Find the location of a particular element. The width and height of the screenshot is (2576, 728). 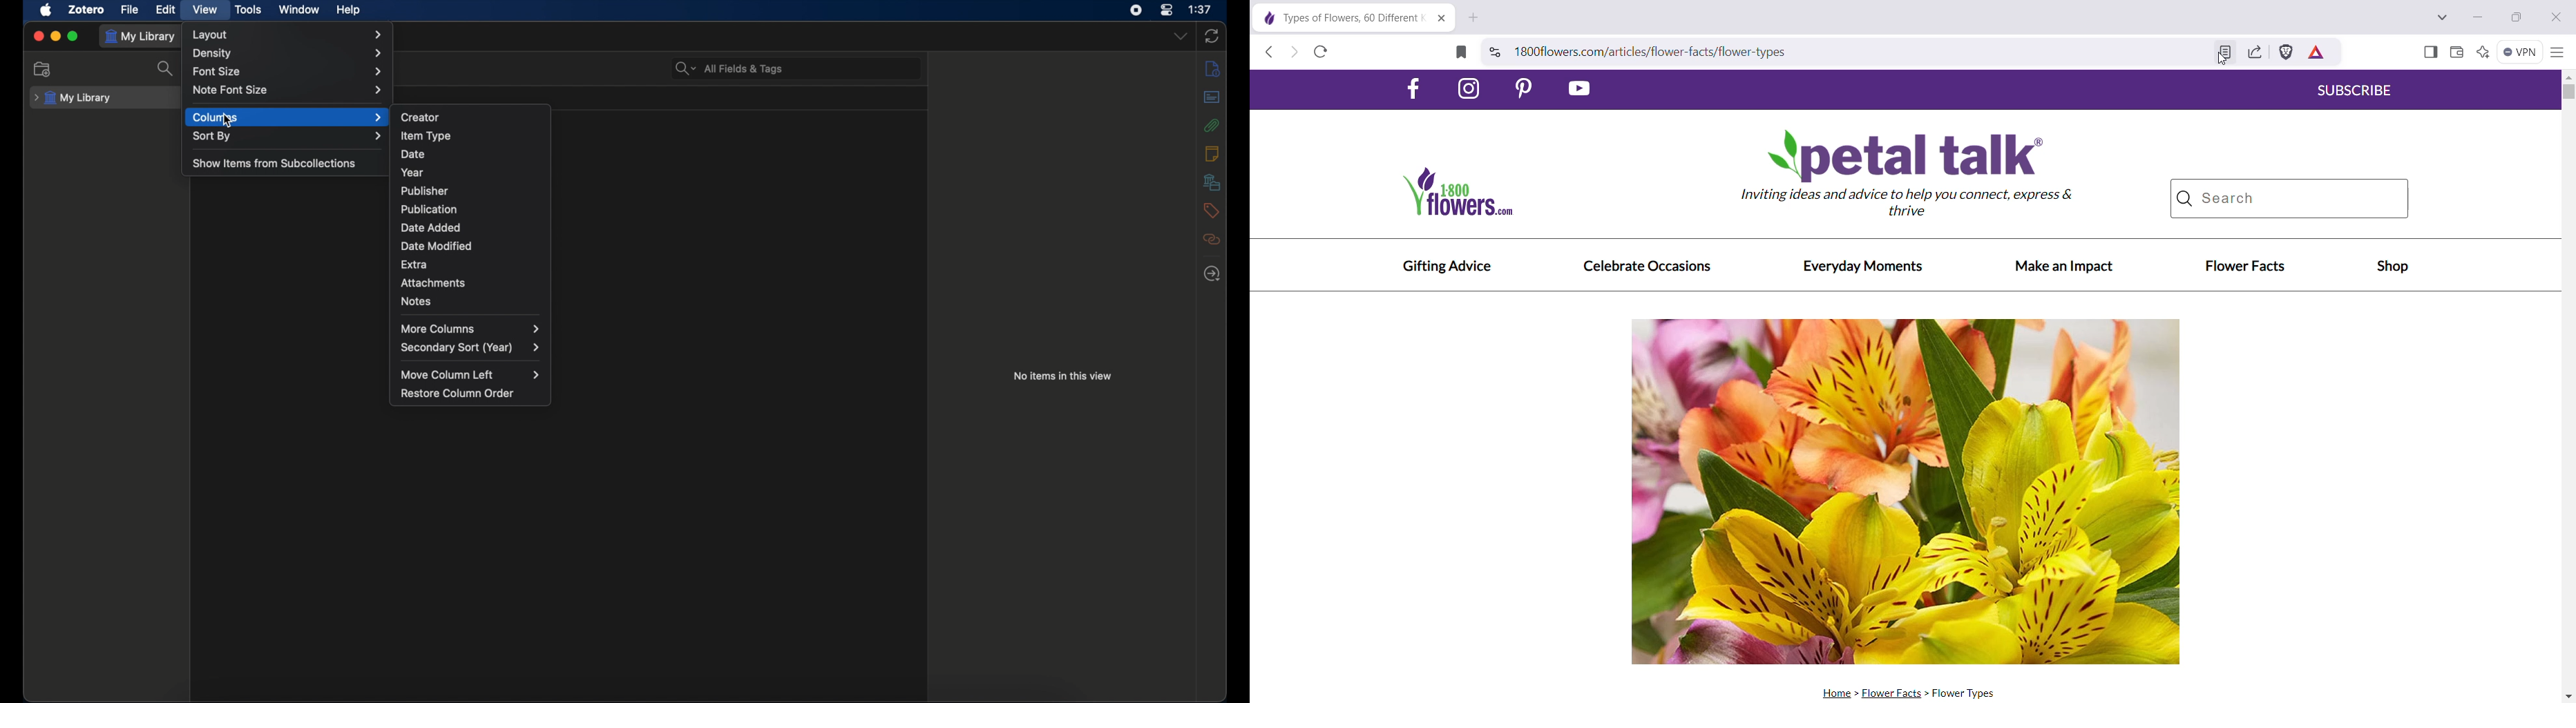

font size is located at coordinates (288, 71).